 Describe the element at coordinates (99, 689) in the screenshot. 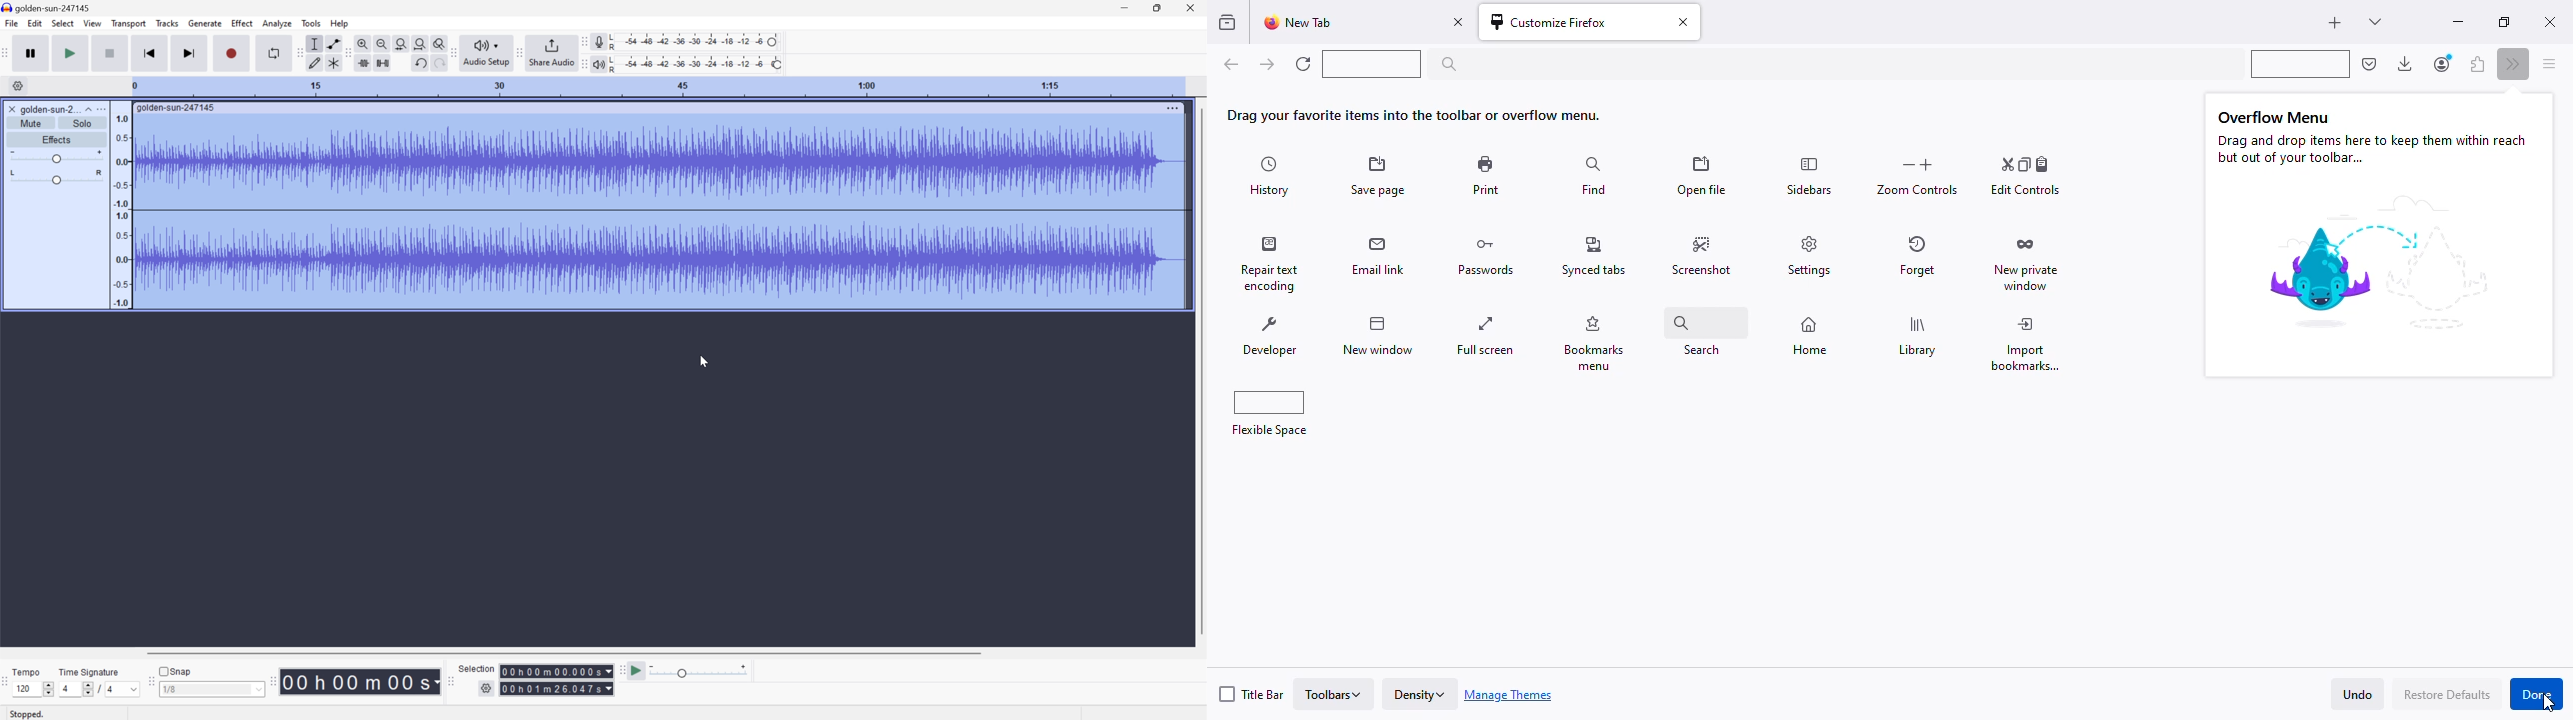

I see `/` at that location.